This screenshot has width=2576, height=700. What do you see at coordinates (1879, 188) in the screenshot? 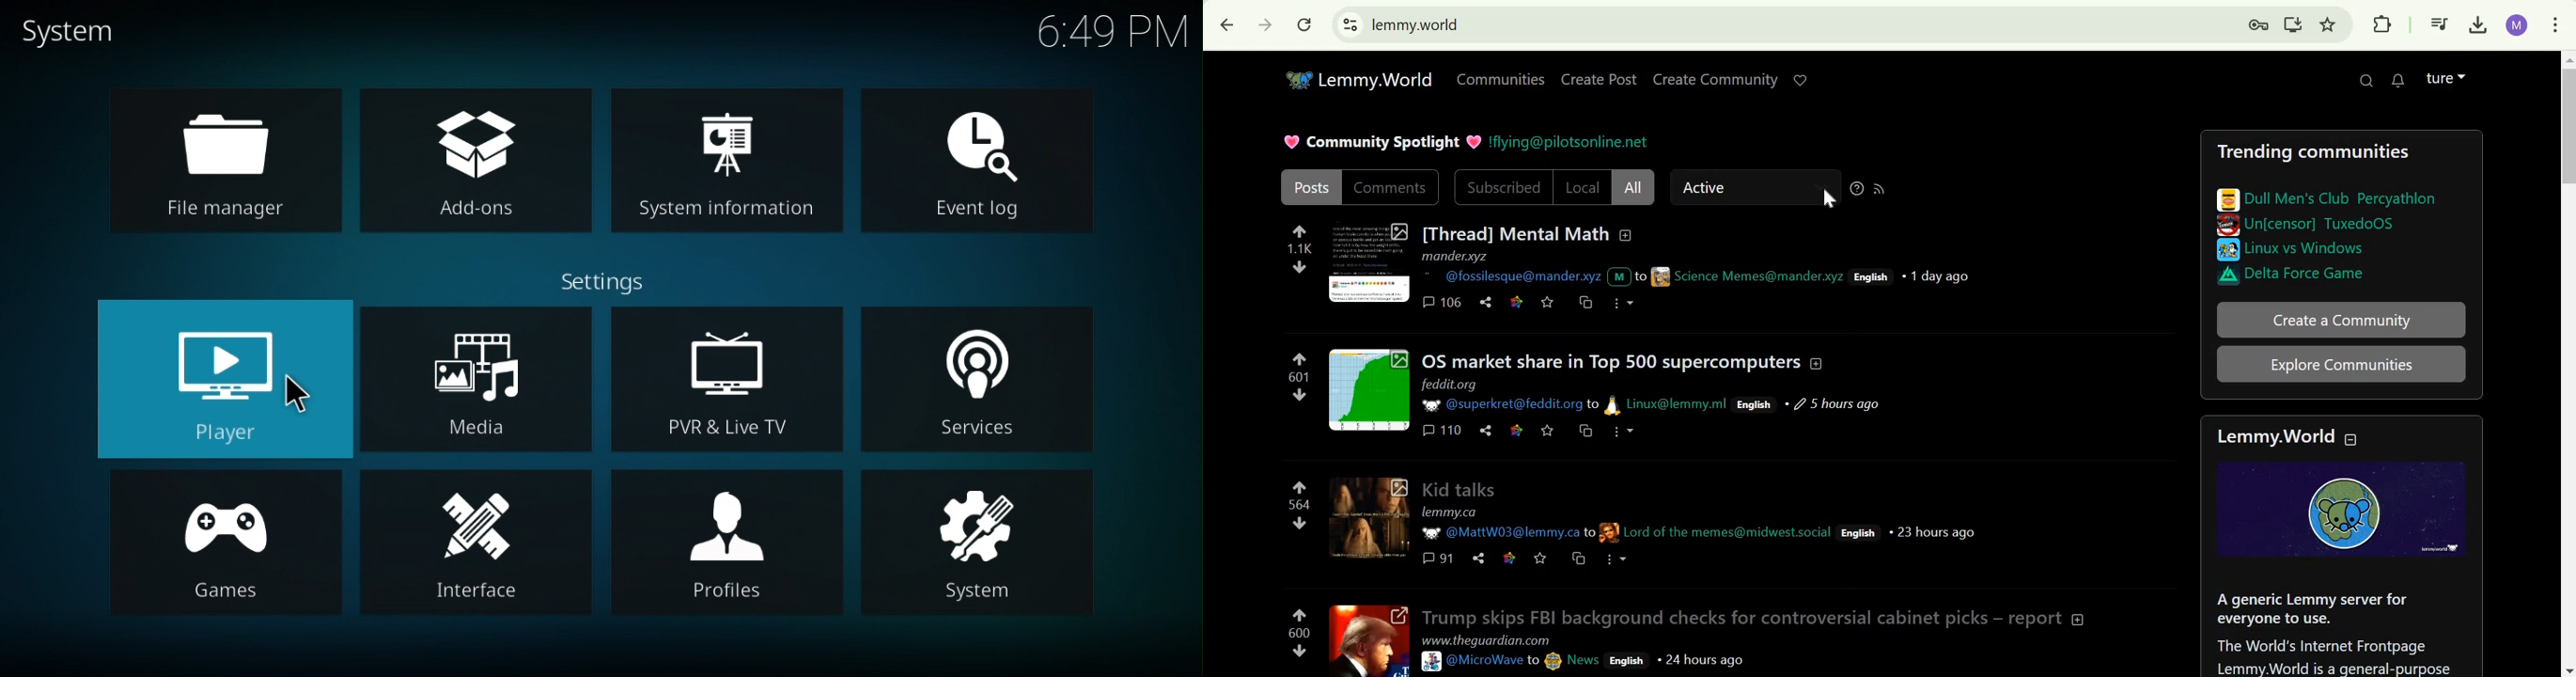
I see `RSS` at bounding box center [1879, 188].